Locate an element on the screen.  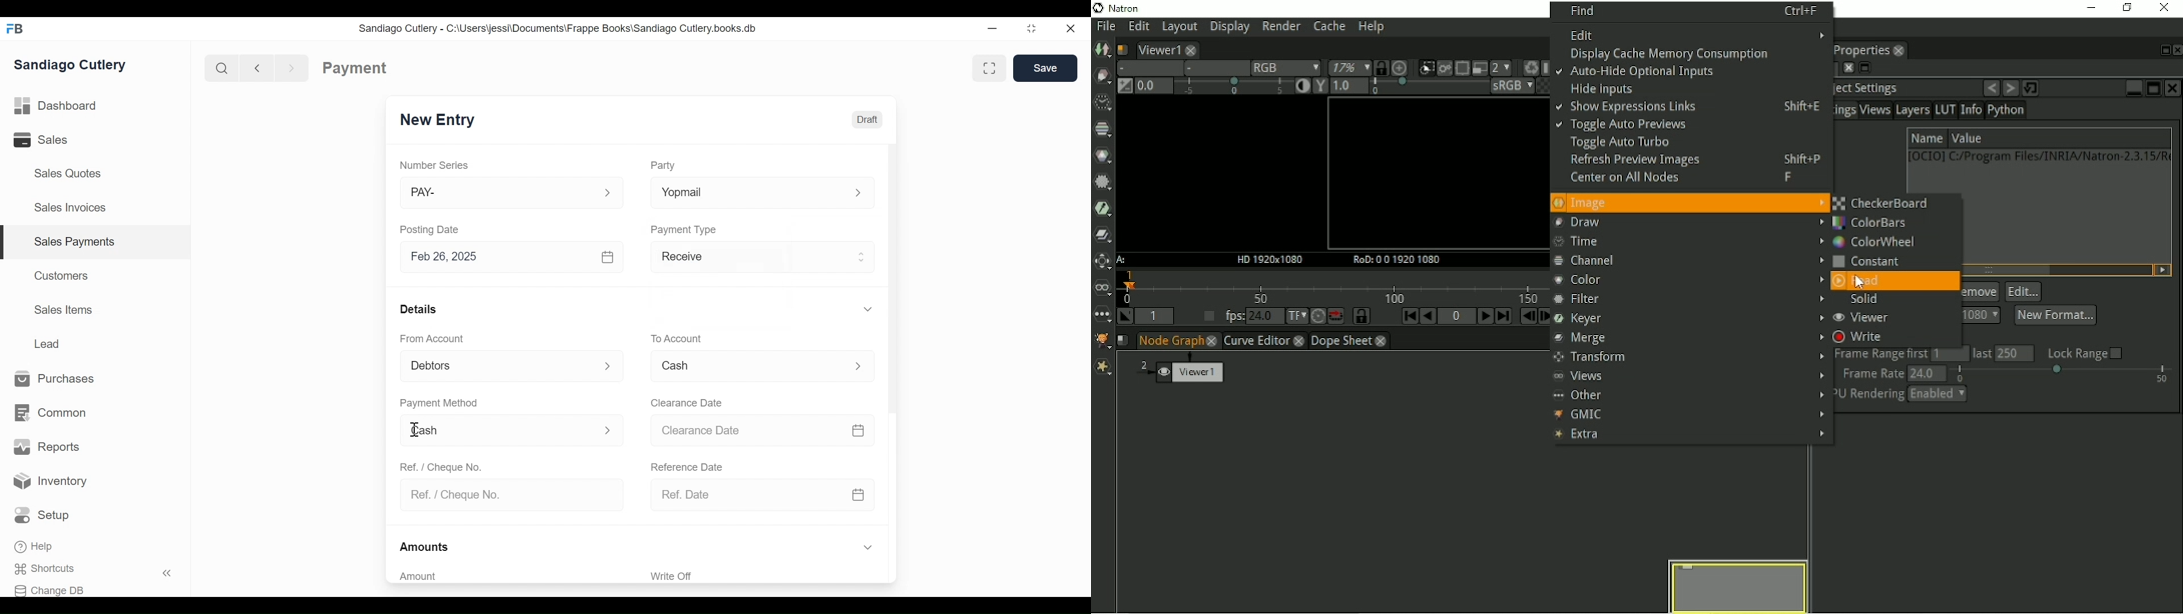
Clearance Date is located at coordinates (687, 404).